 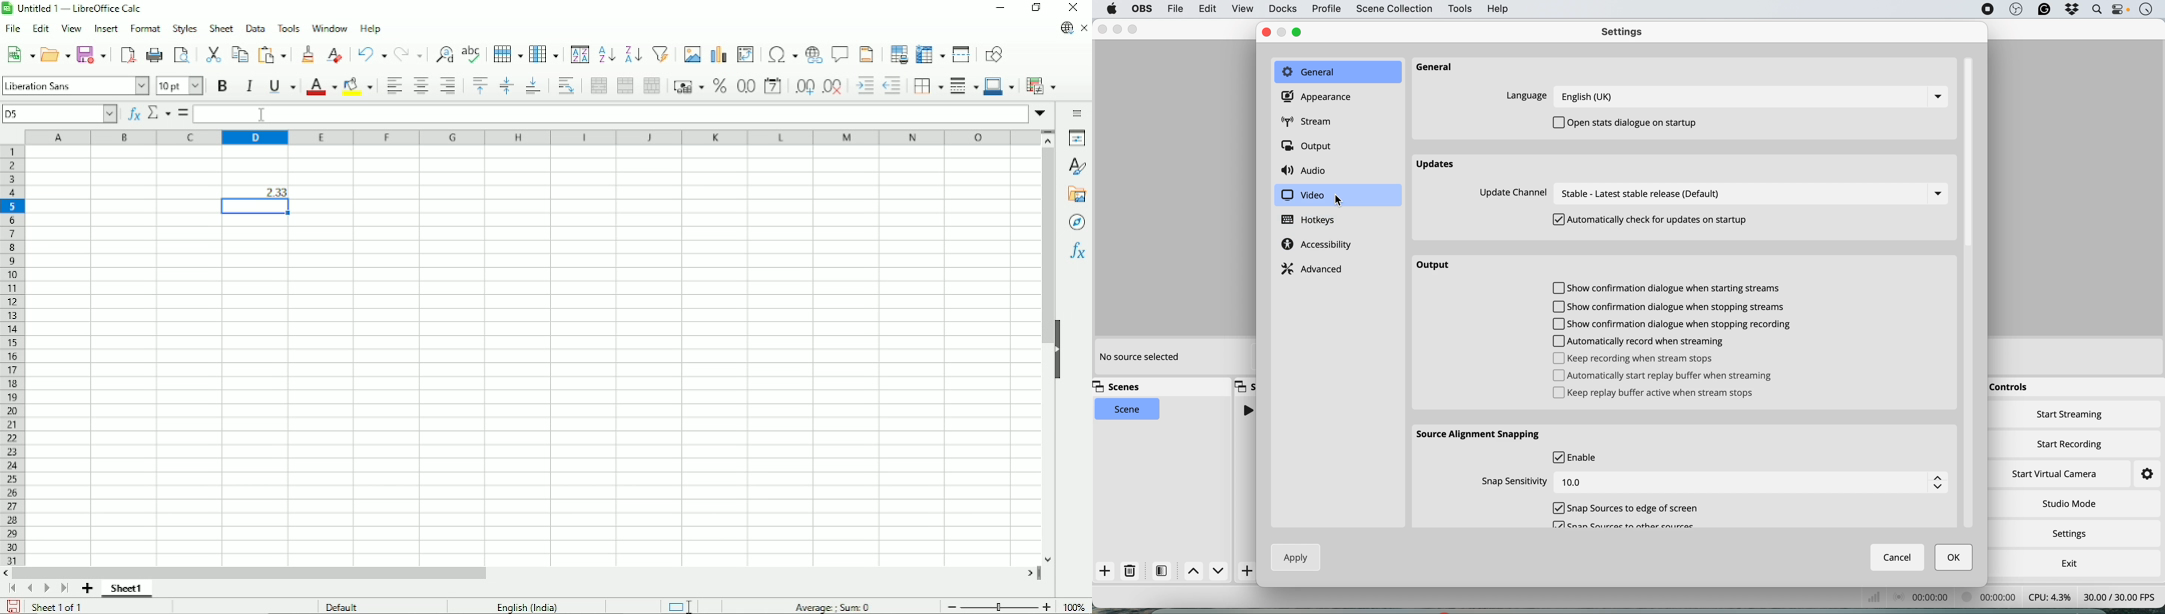 I want to click on apply, so click(x=1298, y=557).